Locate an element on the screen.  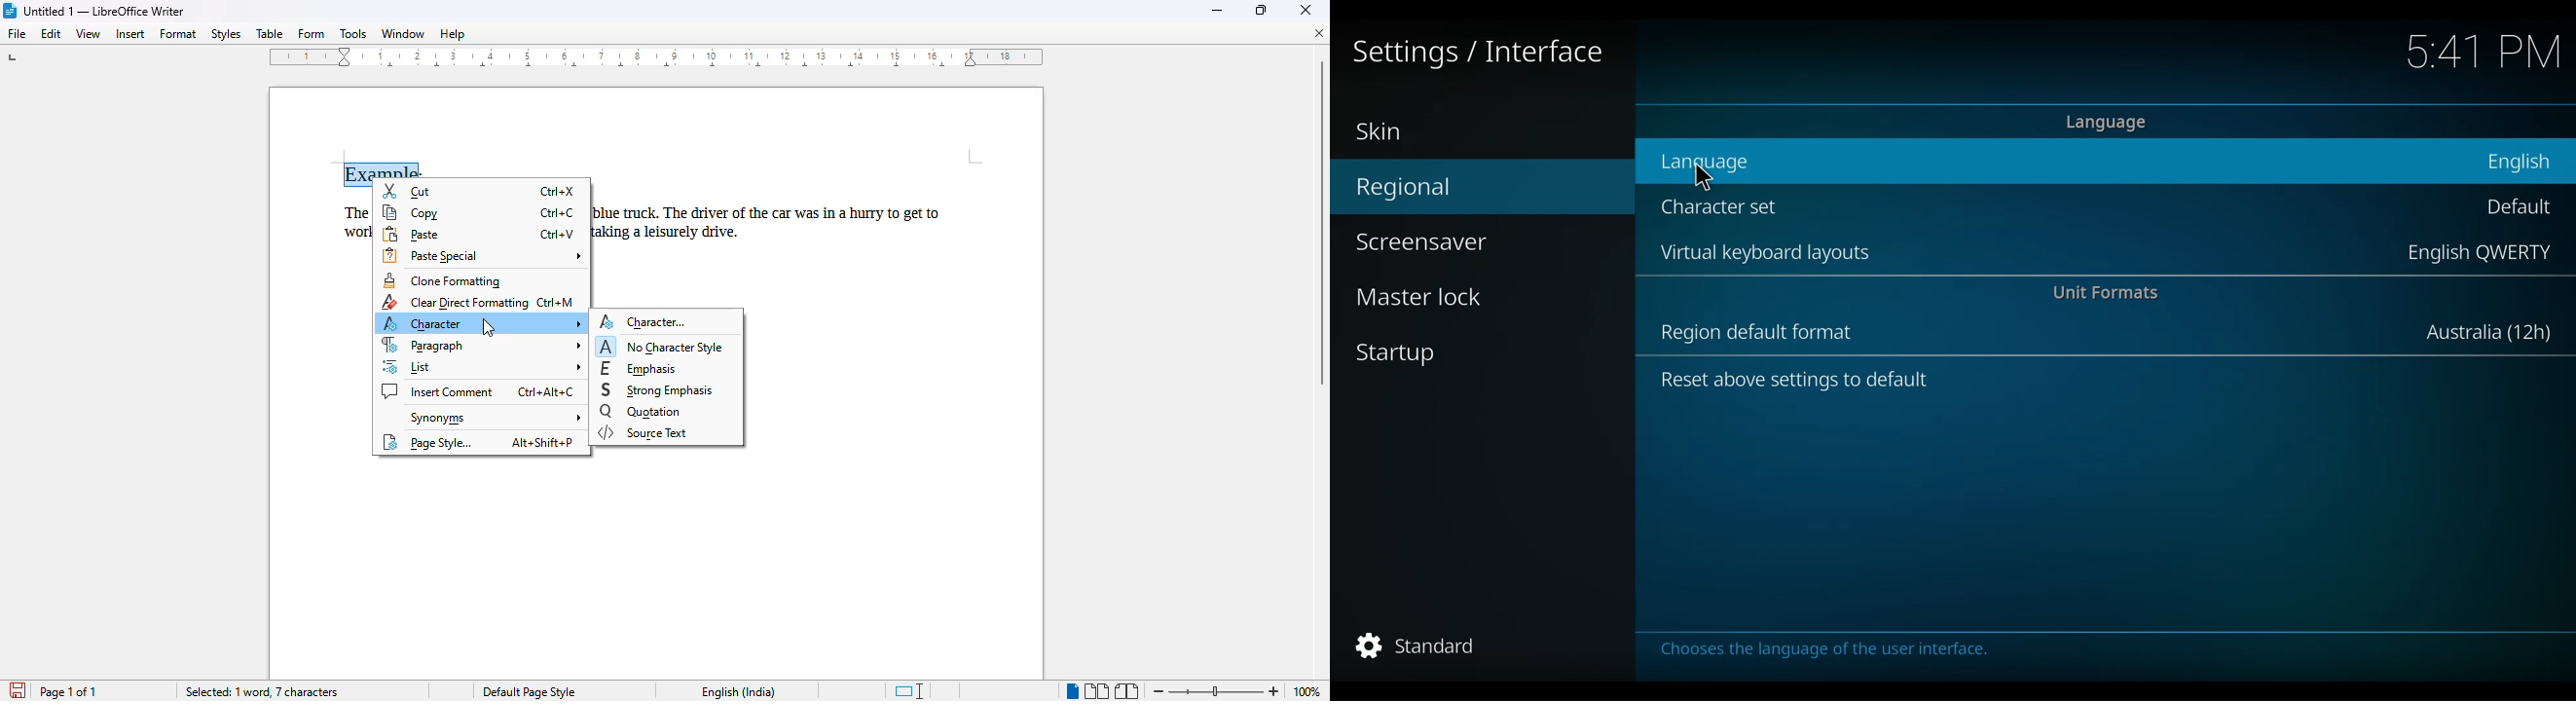
master lock is located at coordinates (1434, 299).